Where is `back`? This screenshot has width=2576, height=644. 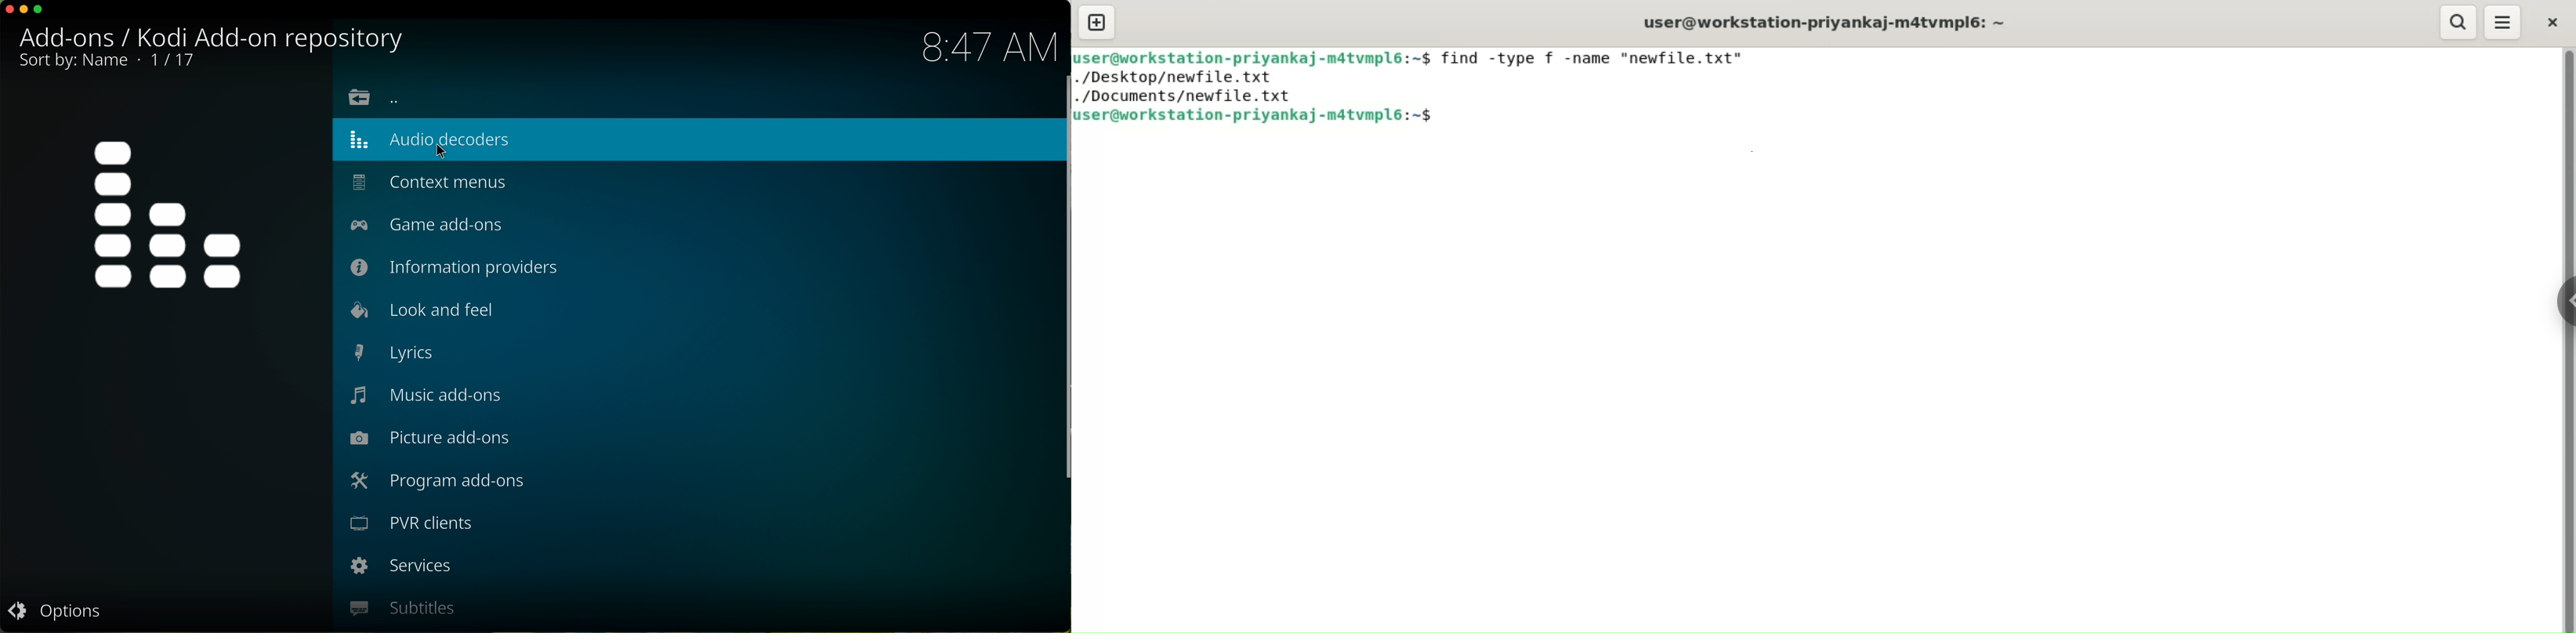 back is located at coordinates (374, 99).